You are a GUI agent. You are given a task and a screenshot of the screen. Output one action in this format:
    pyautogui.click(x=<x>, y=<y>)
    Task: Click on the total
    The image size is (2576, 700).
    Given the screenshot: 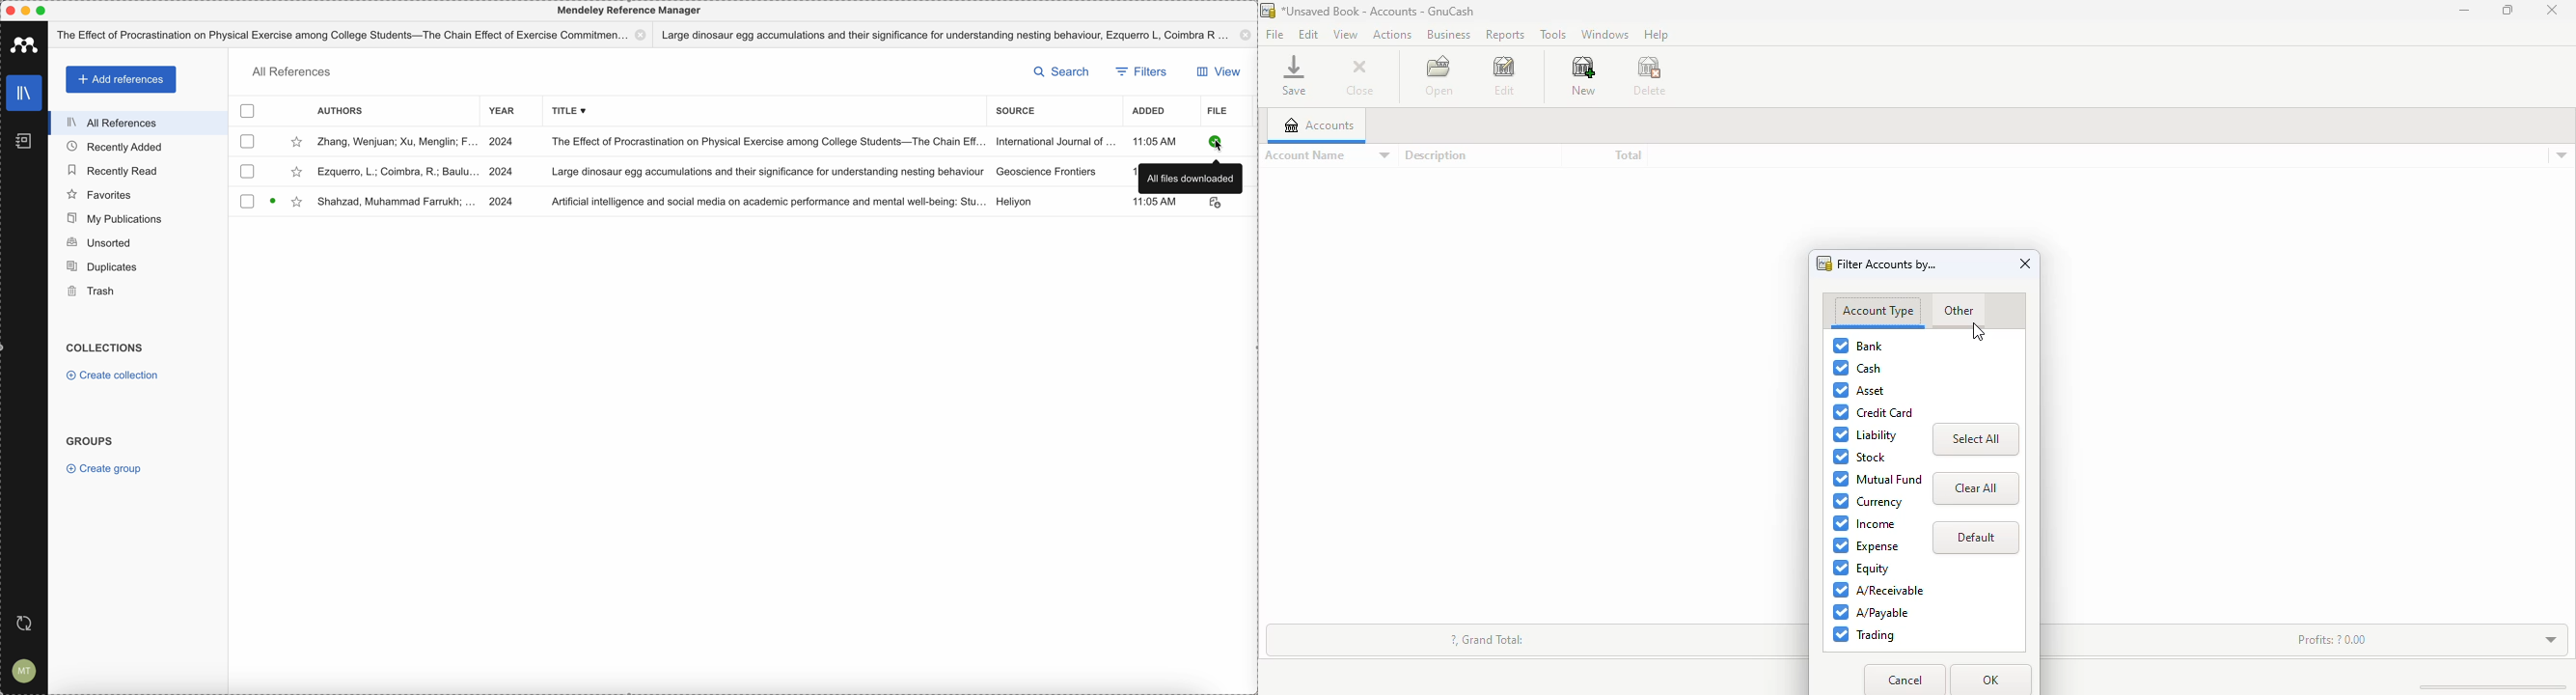 What is the action you would take?
    pyautogui.click(x=1628, y=155)
    